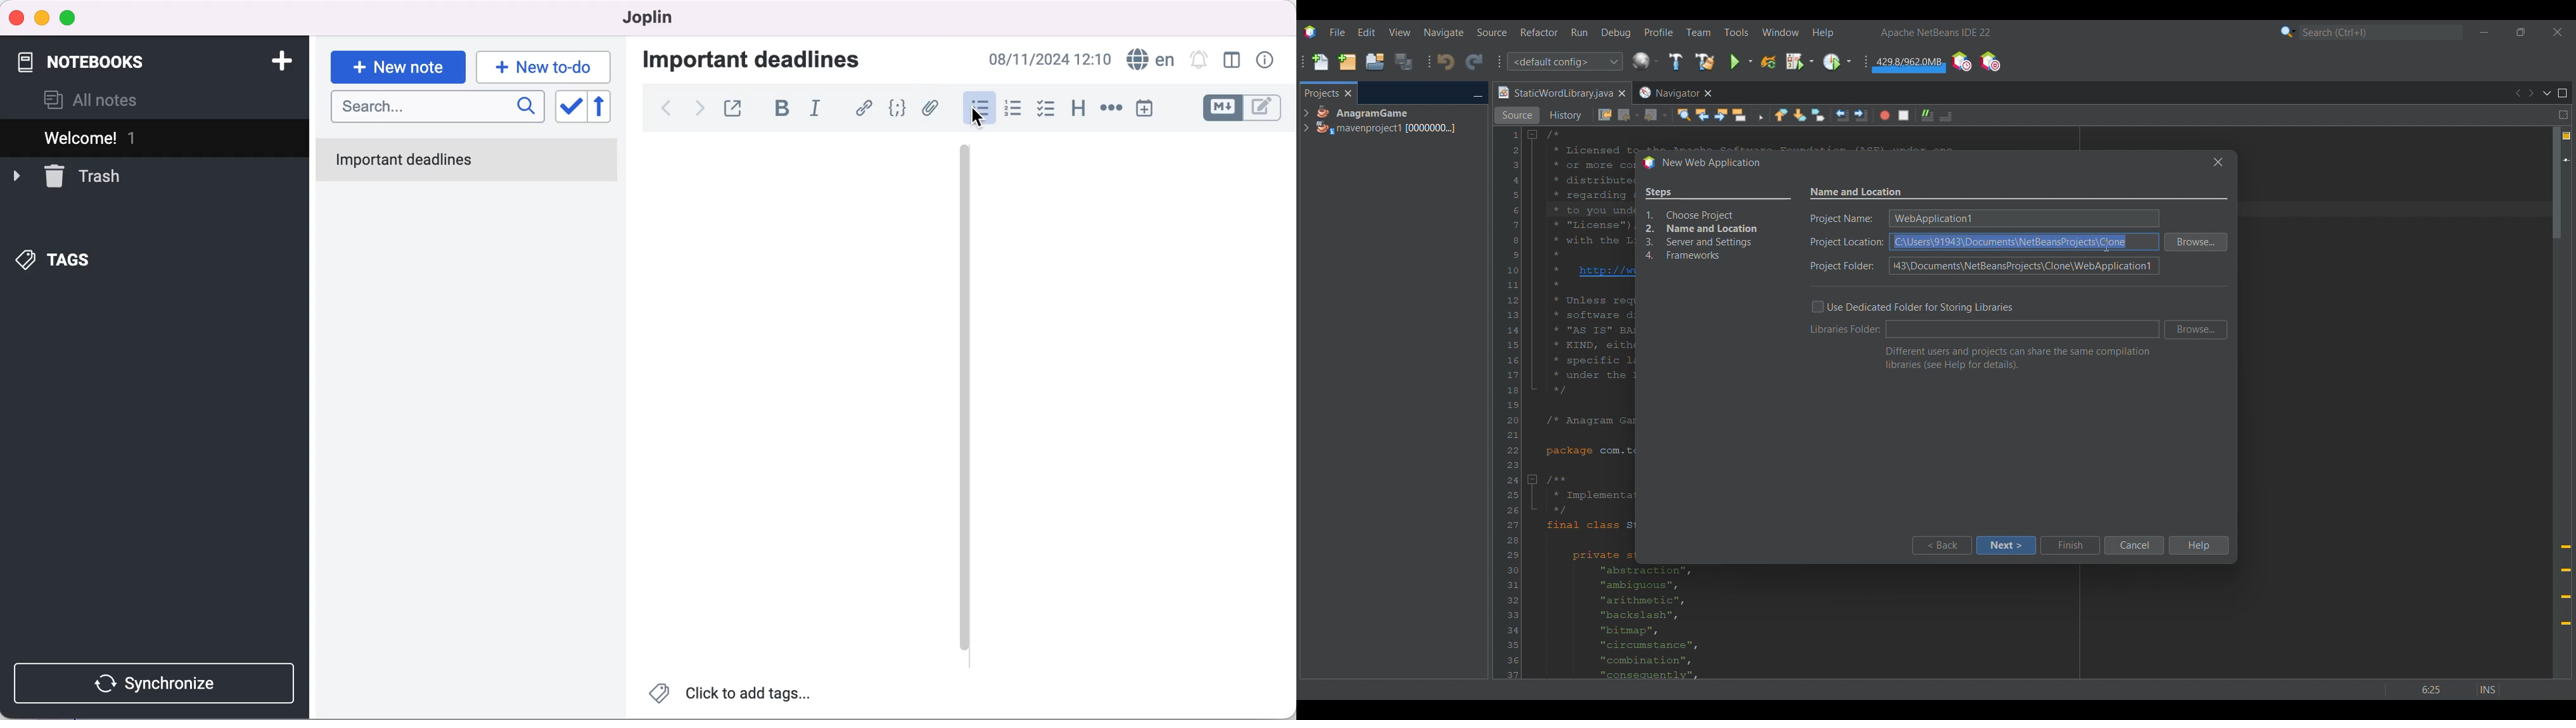  Describe the element at coordinates (2288, 31) in the screenshot. I see `Search options` at that location.